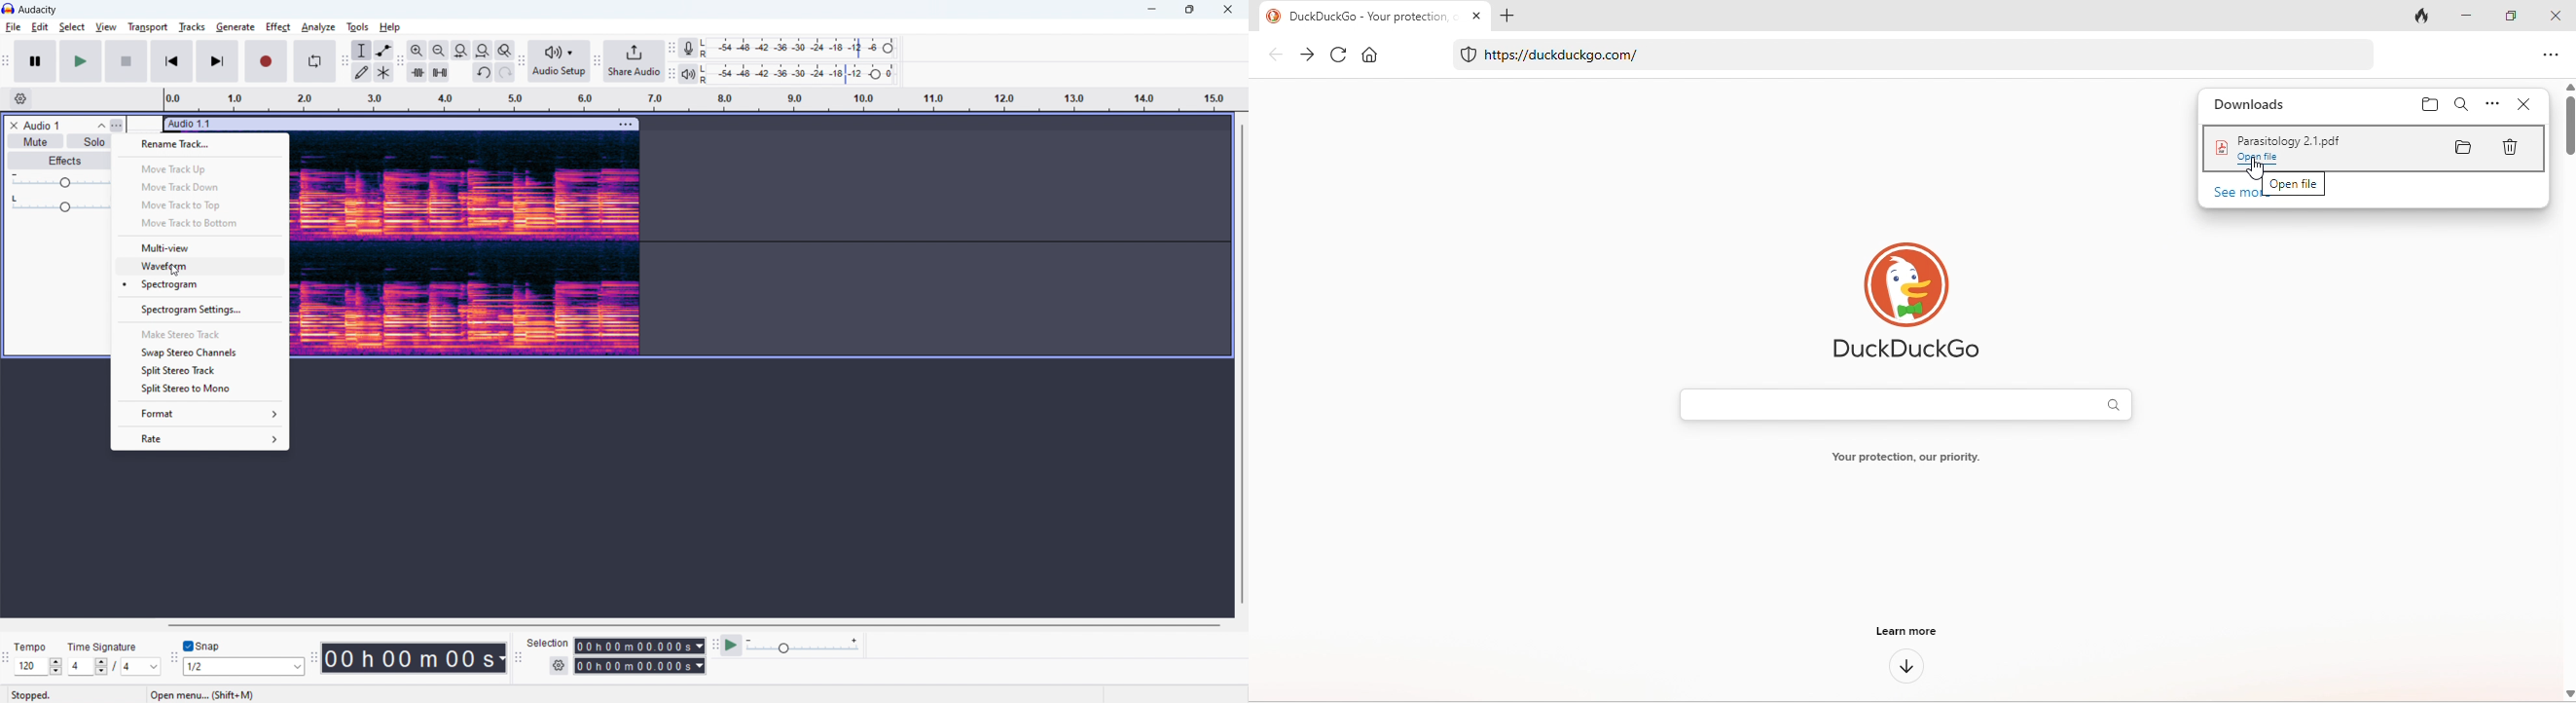 This screenshot has width=2576, height=728. What do you see at coordinates (61, 204) in the screenshot?
I see `pan` at bounding box center [61, 204].